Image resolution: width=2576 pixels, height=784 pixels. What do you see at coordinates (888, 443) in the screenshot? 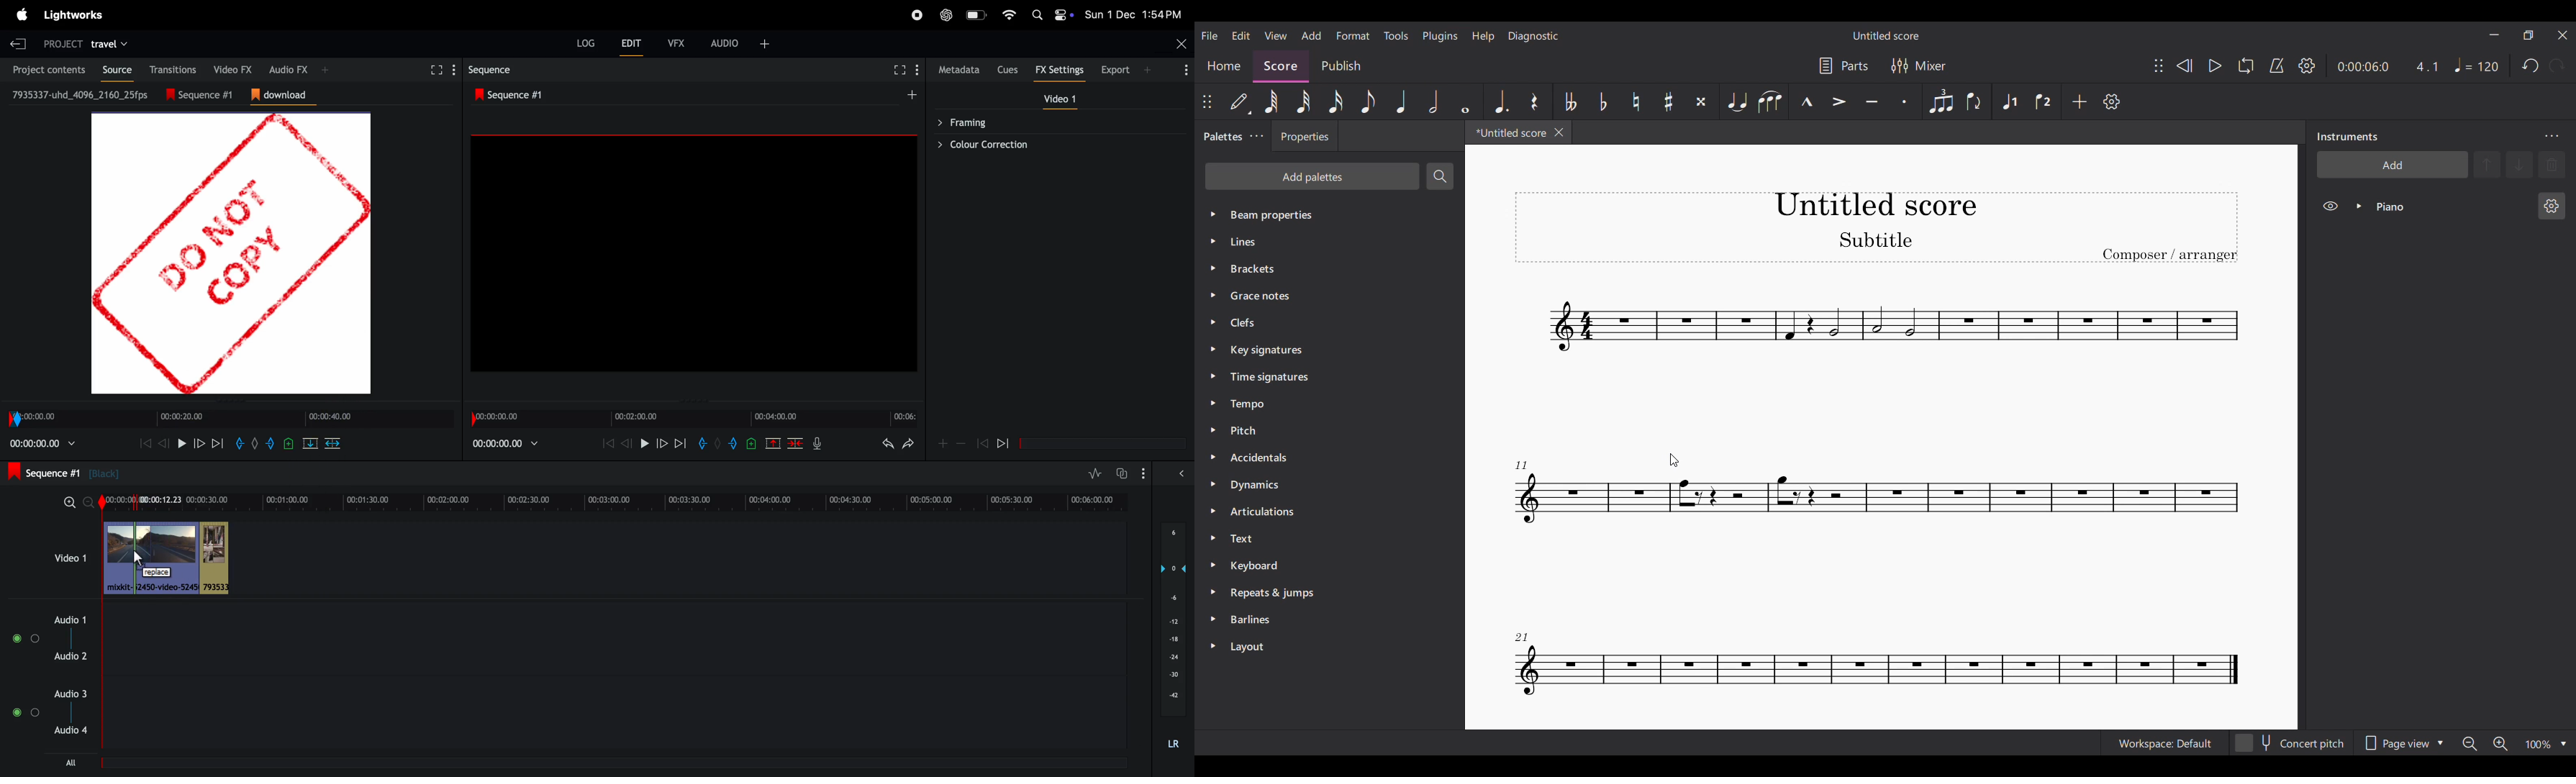
I see `undo` at bounding box center [888, 443].